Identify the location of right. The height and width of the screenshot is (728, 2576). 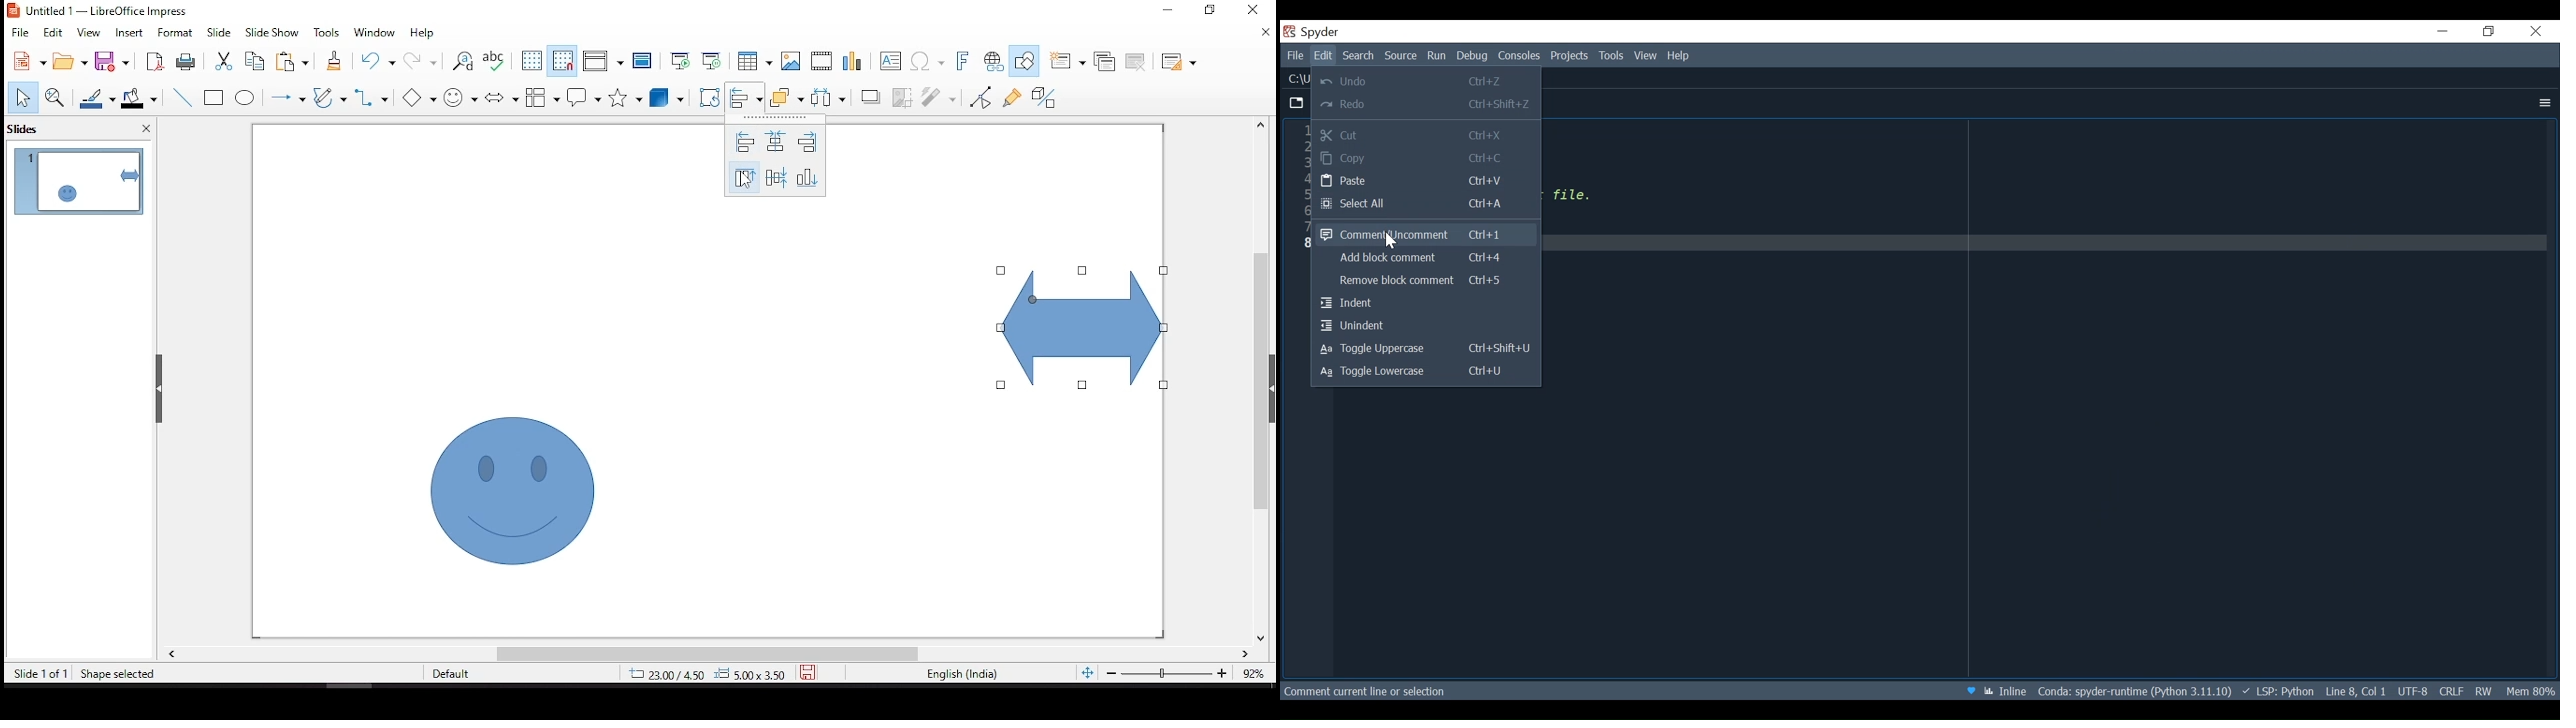
(808, 142).